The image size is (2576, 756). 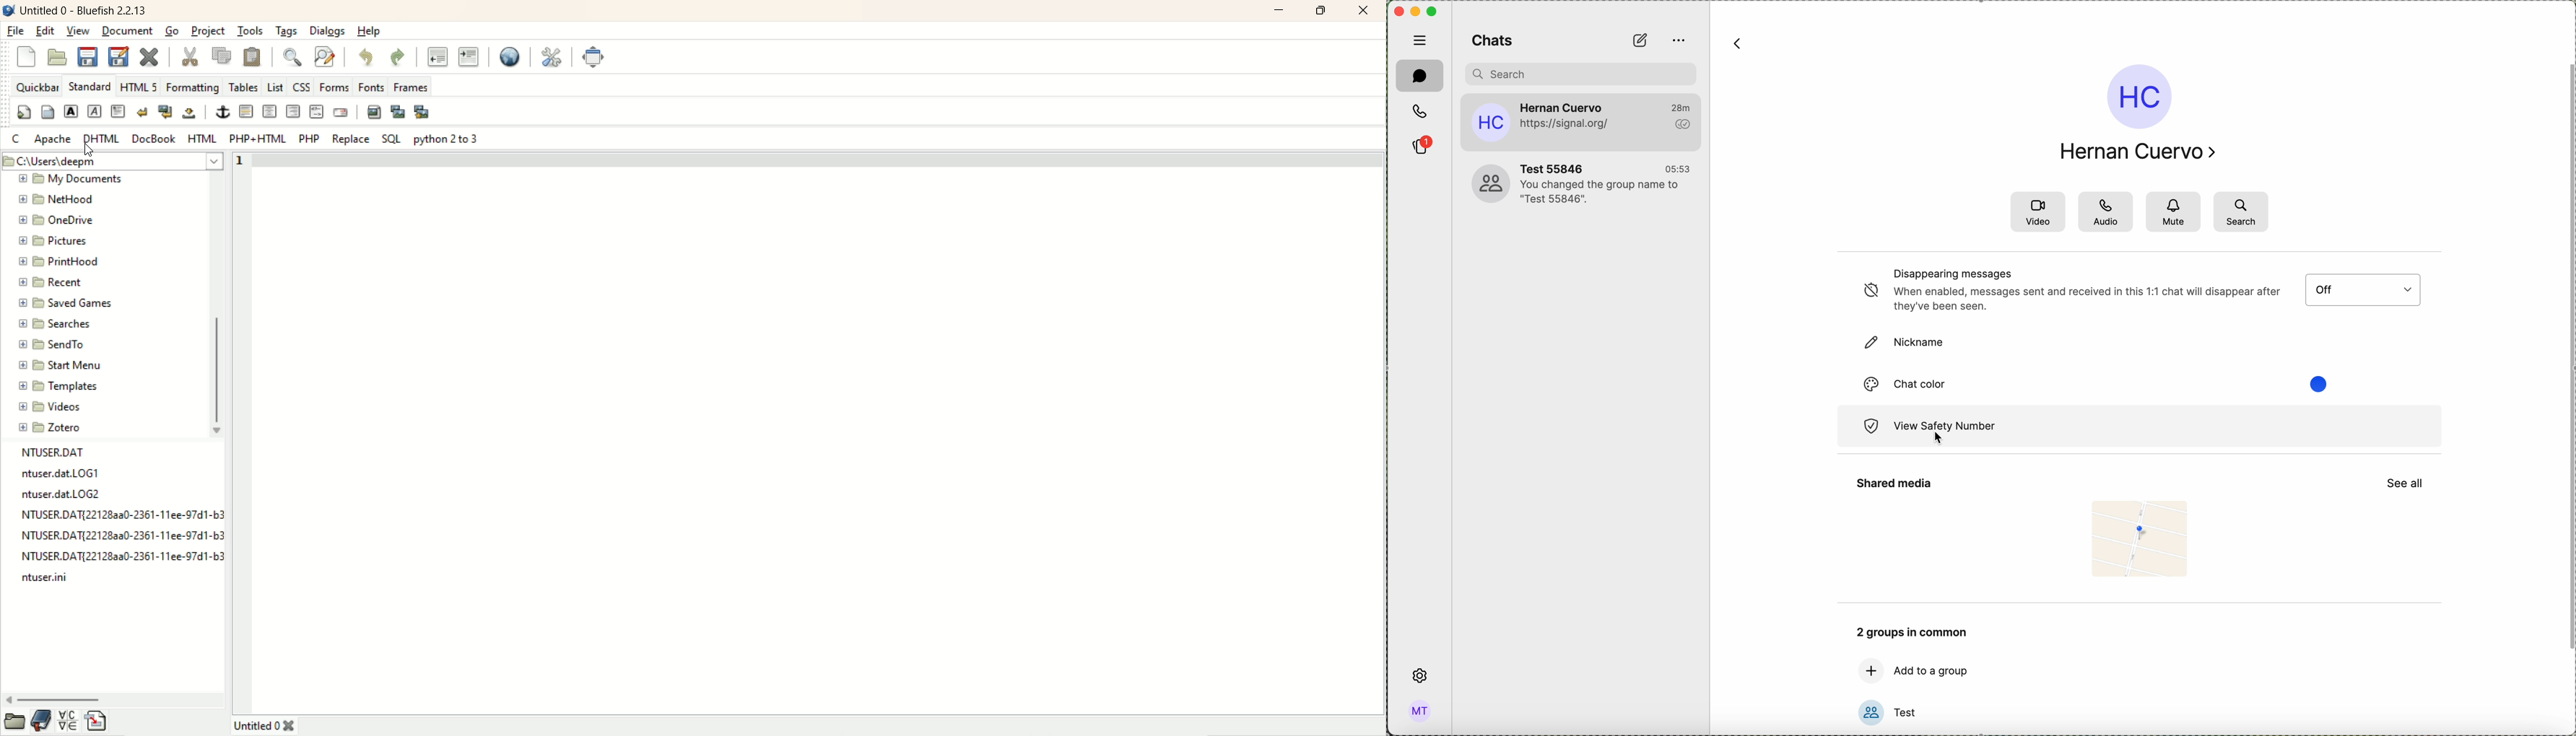 I want to click on Shared media, so click(x=1892, y=485).